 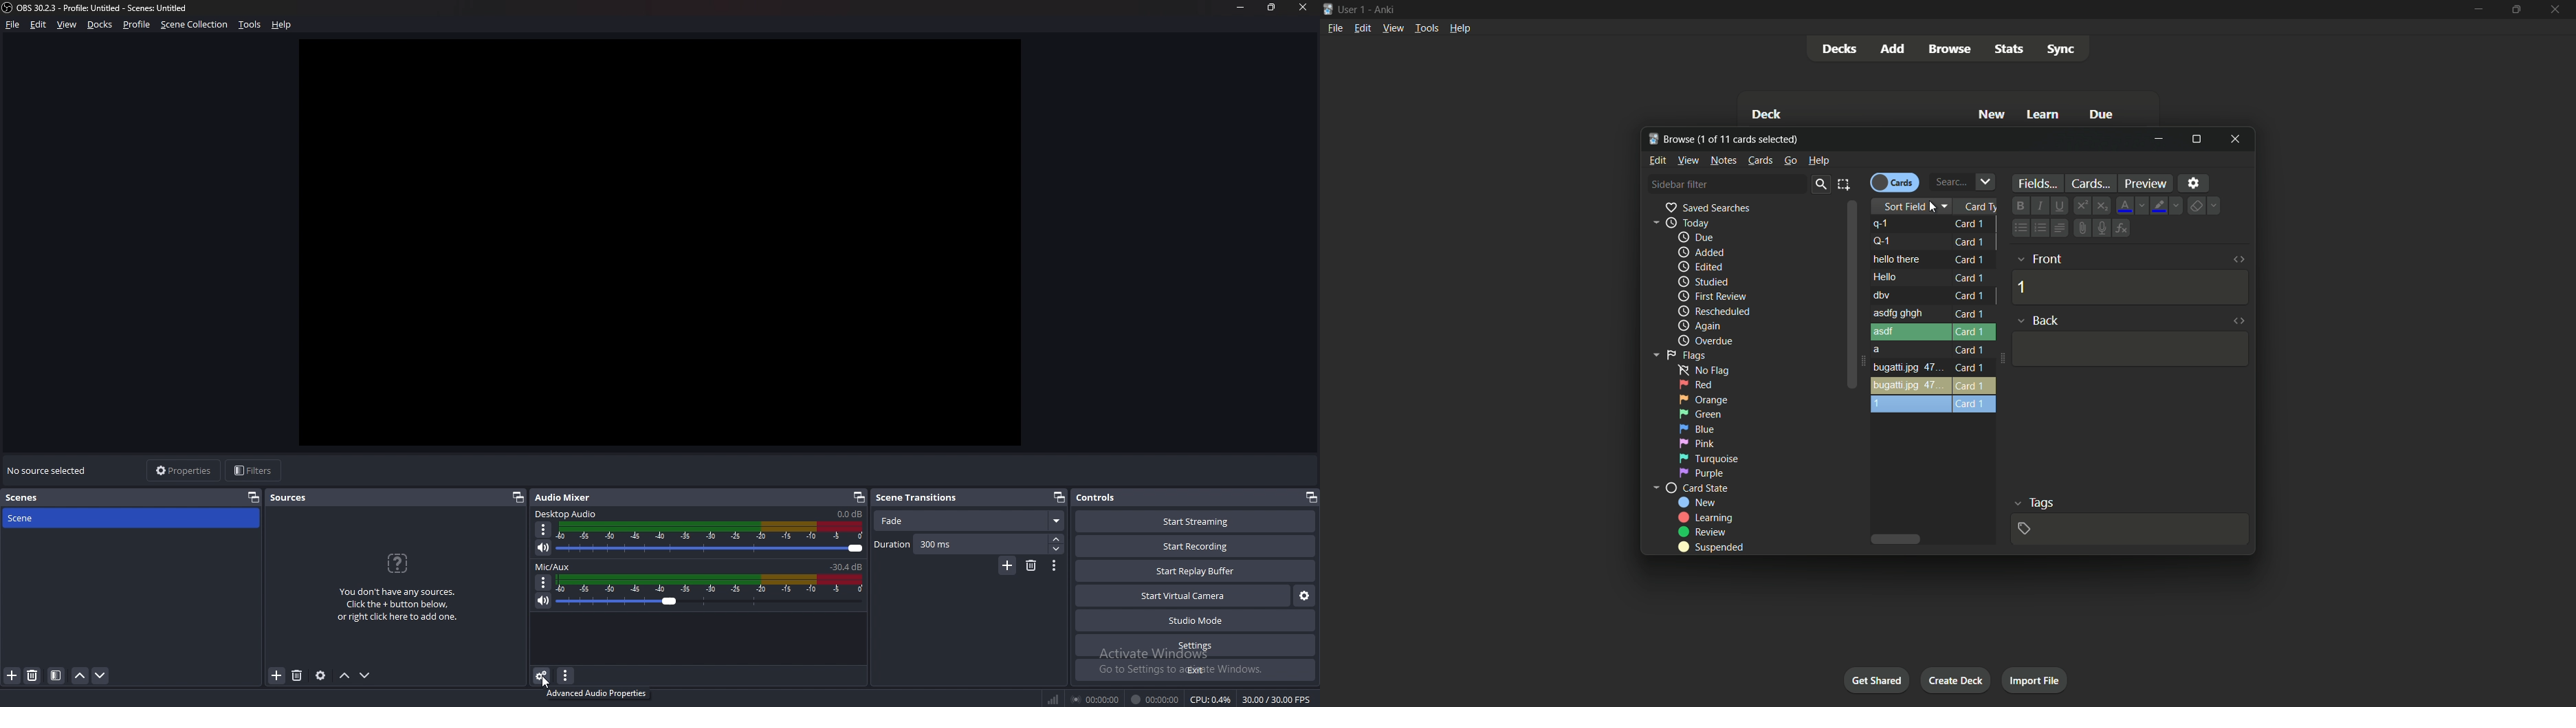 What do you see at coordinates (1096, 699) in the screenshot?
I see `00:00:00` at bounding box center [1096, 699].